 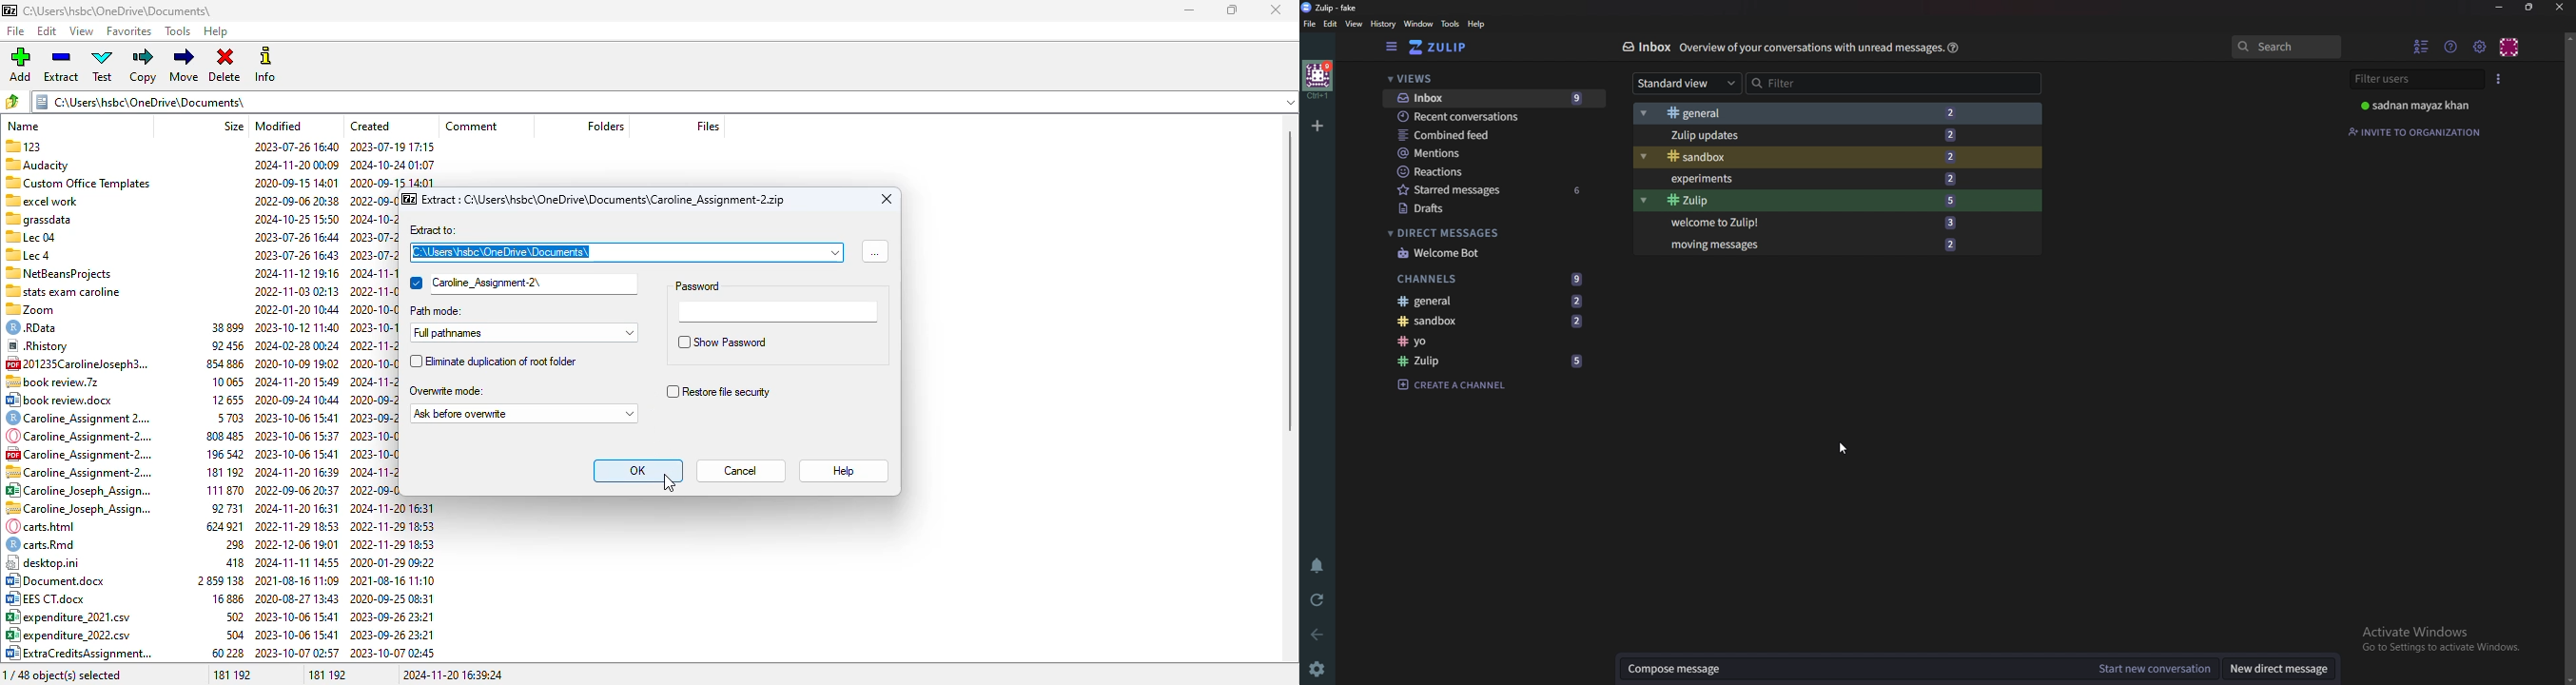 What do you see at coordinates (1825, 156) in the screenshot?
I see `Sandbox` at bounding box center [1825, 156].